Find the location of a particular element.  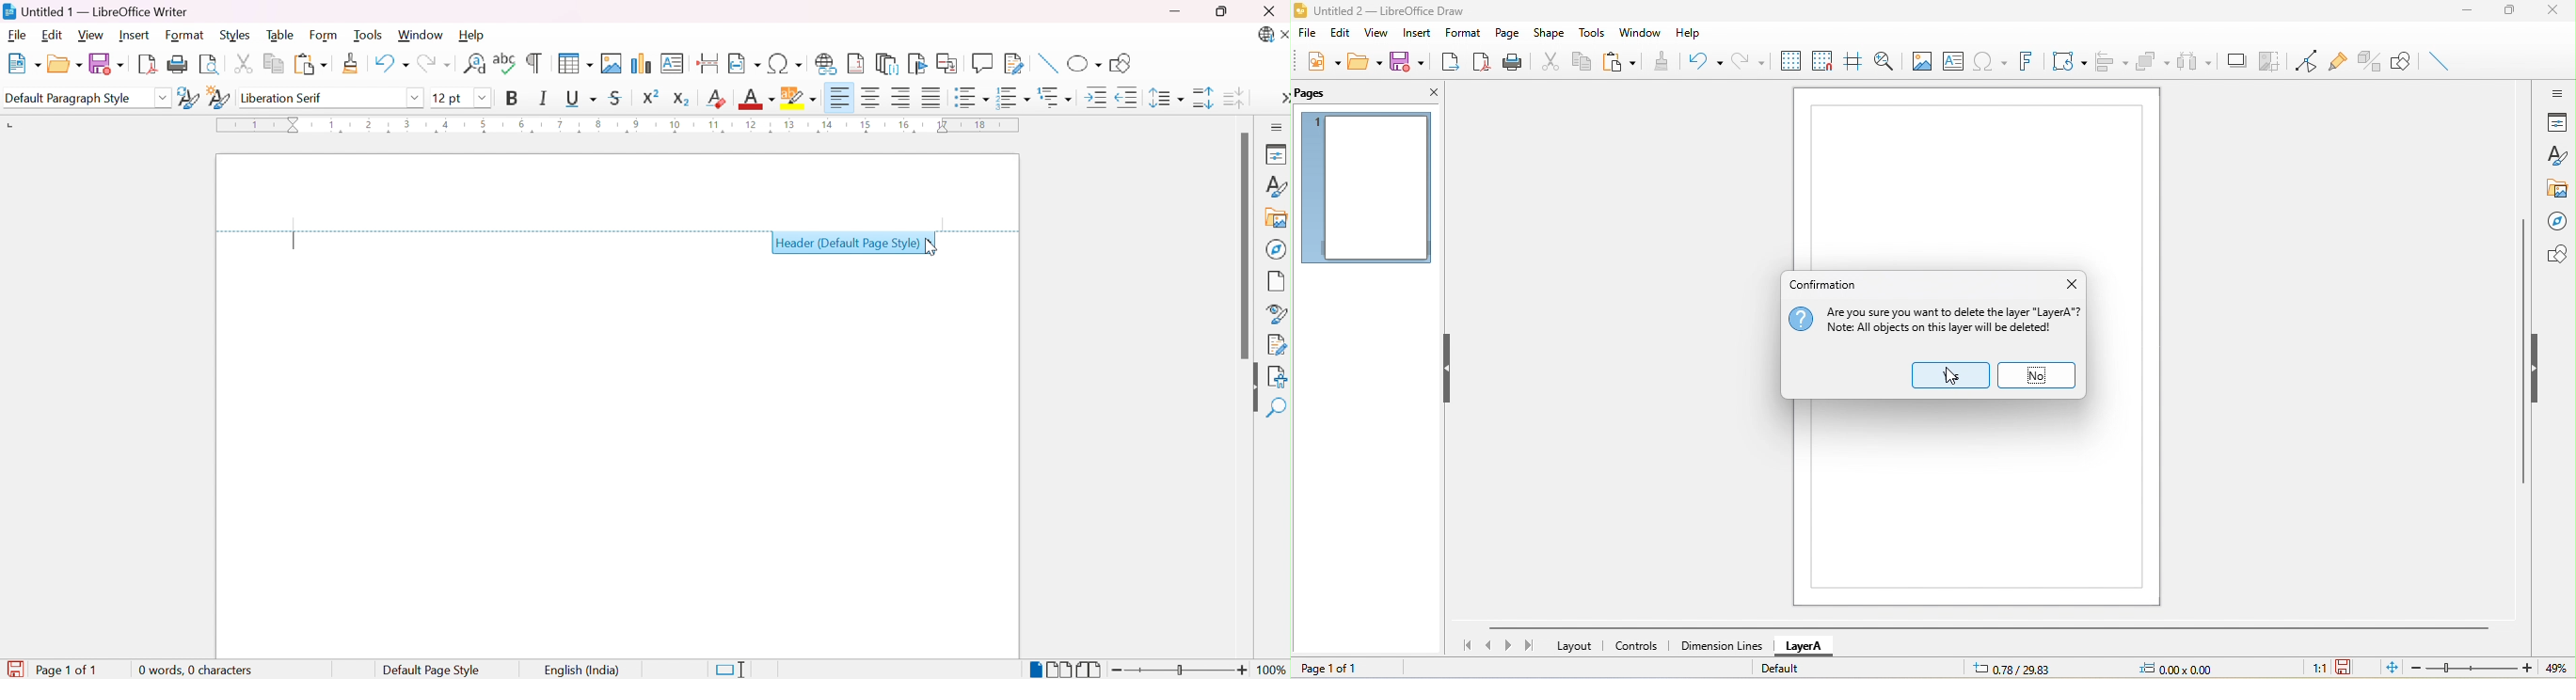

zoom is located at coordinates (2470, 668).